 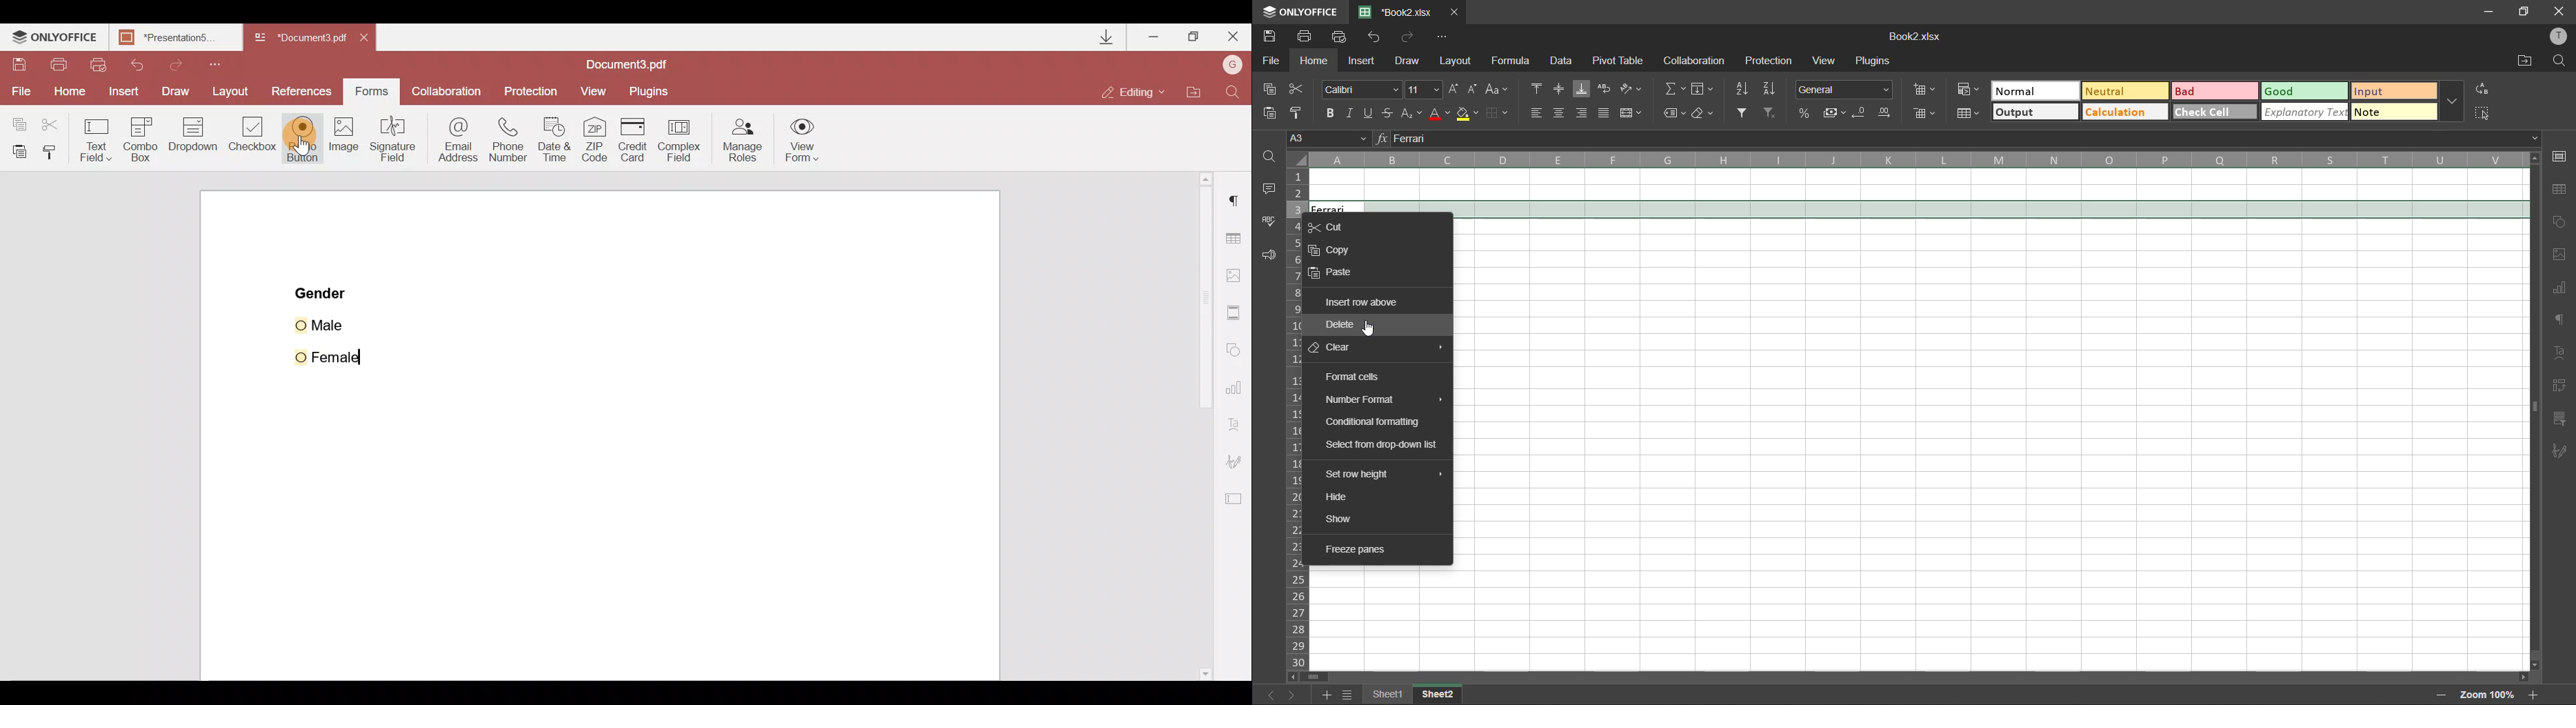 What do you see at coordinates (2485, 90) in the screenshot?
I see `replace` at bounding box center [2485, 90].